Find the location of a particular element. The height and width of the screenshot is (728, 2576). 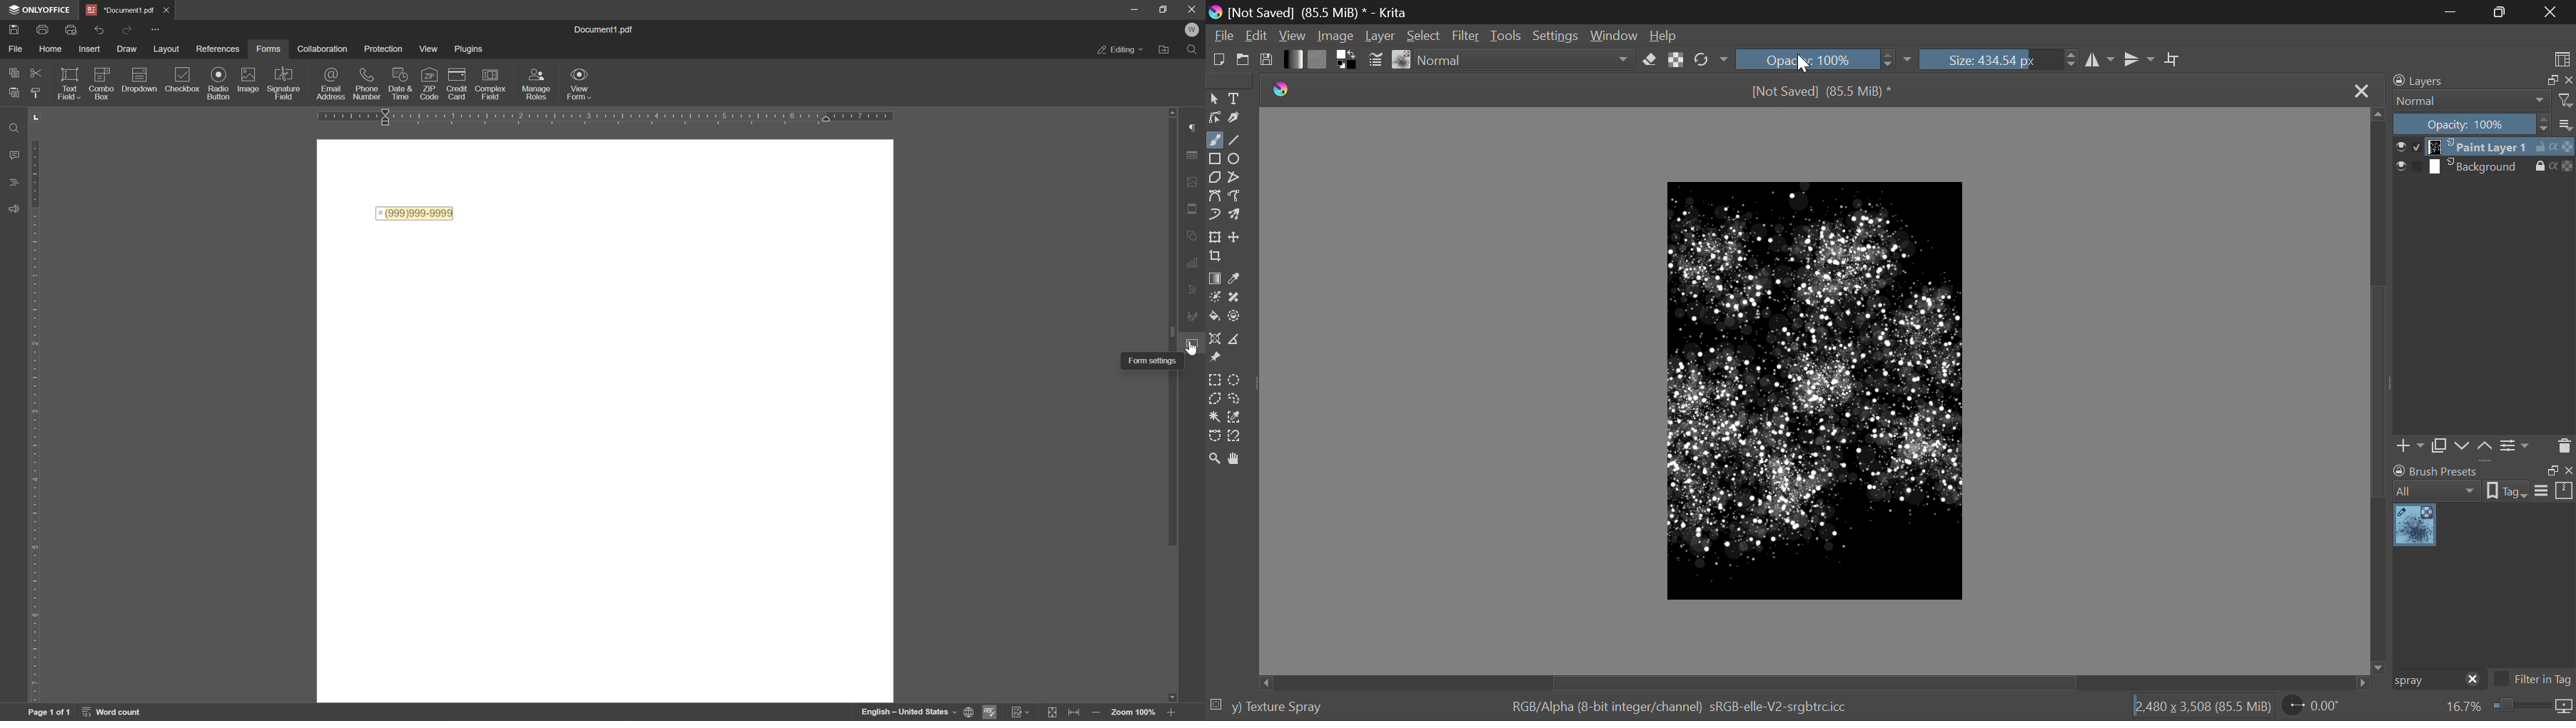

close is located at coordinates (167, 9).